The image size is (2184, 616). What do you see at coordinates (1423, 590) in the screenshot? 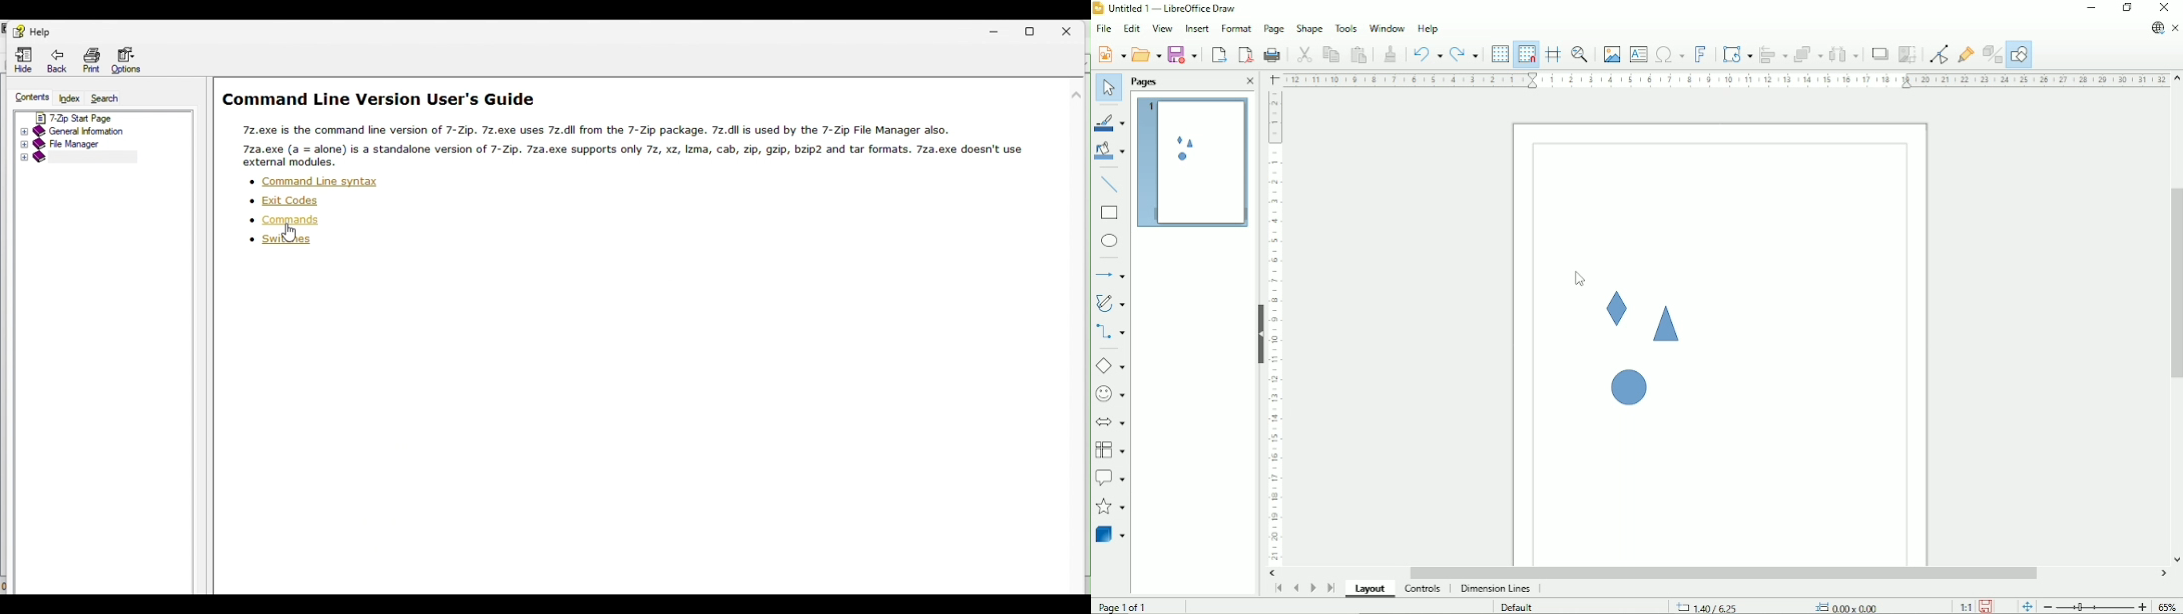
I see `Controls` at bounding box center [1423, 590].